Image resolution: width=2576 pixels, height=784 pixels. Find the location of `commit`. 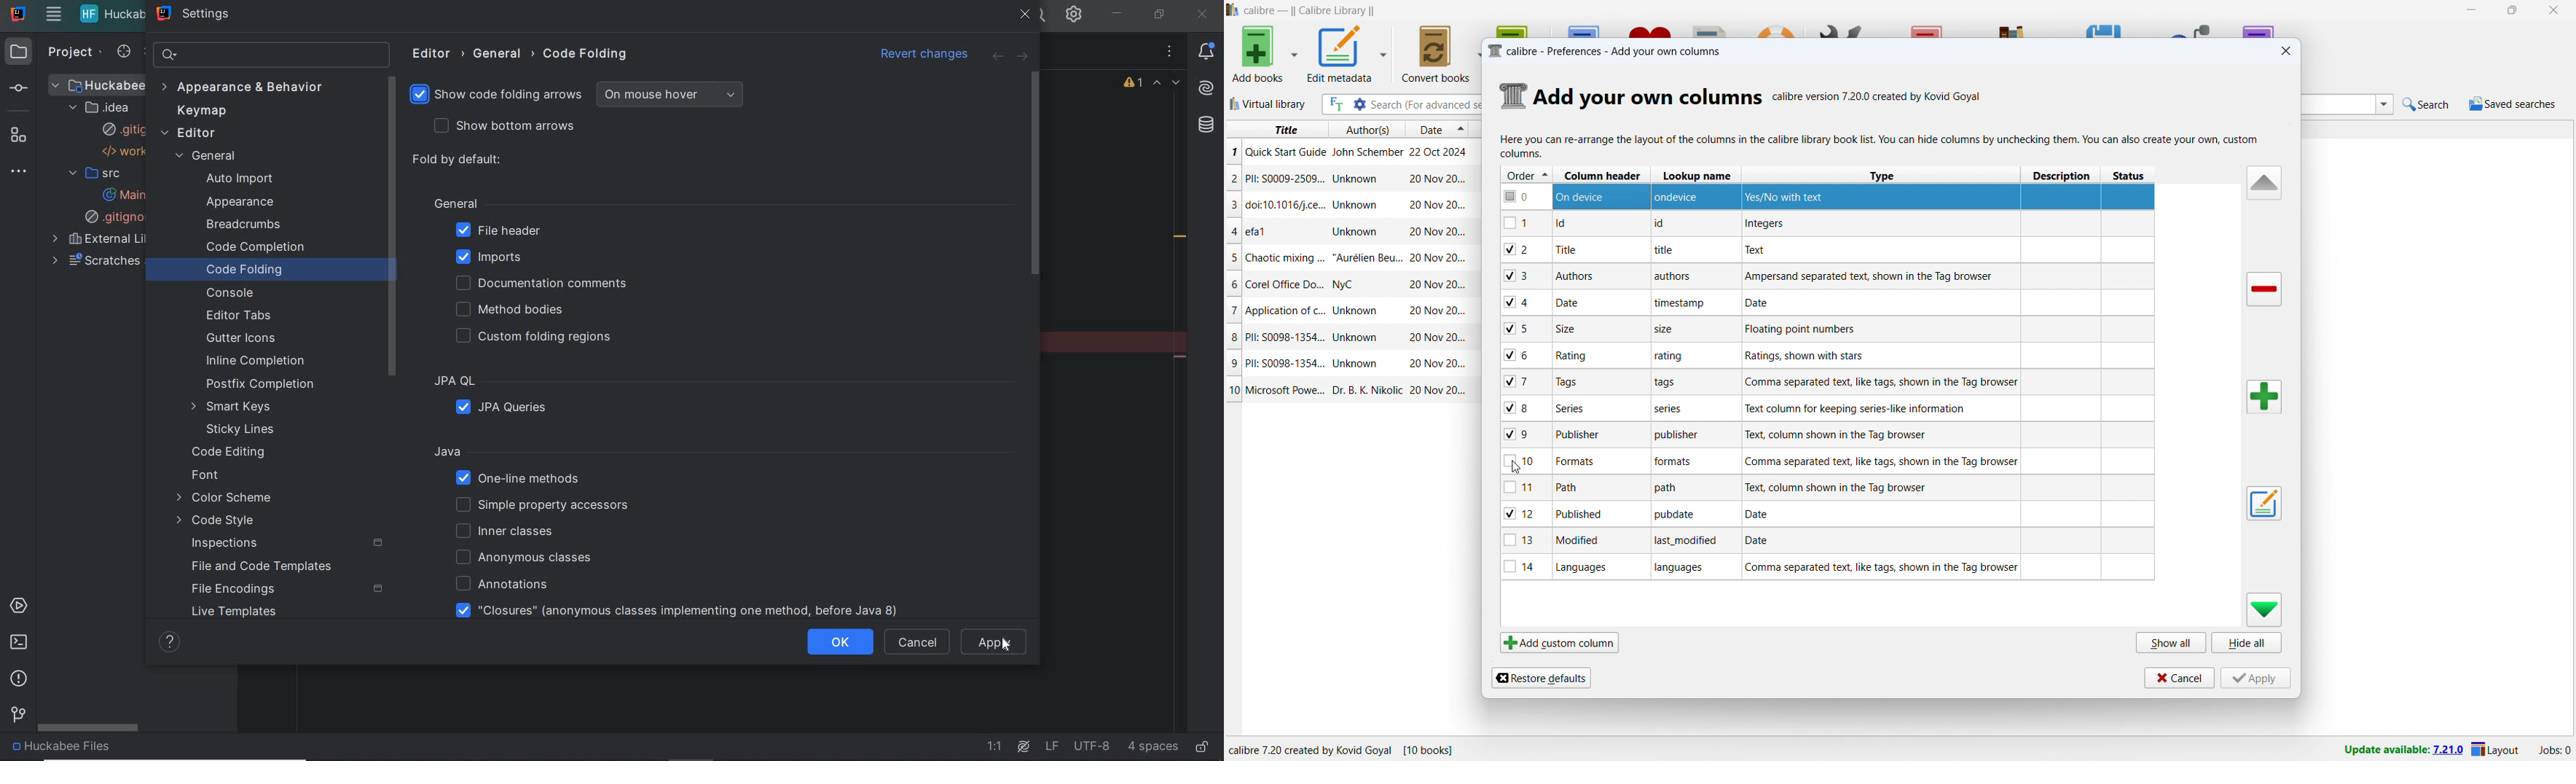

commit is located at coordinates (26, 87).